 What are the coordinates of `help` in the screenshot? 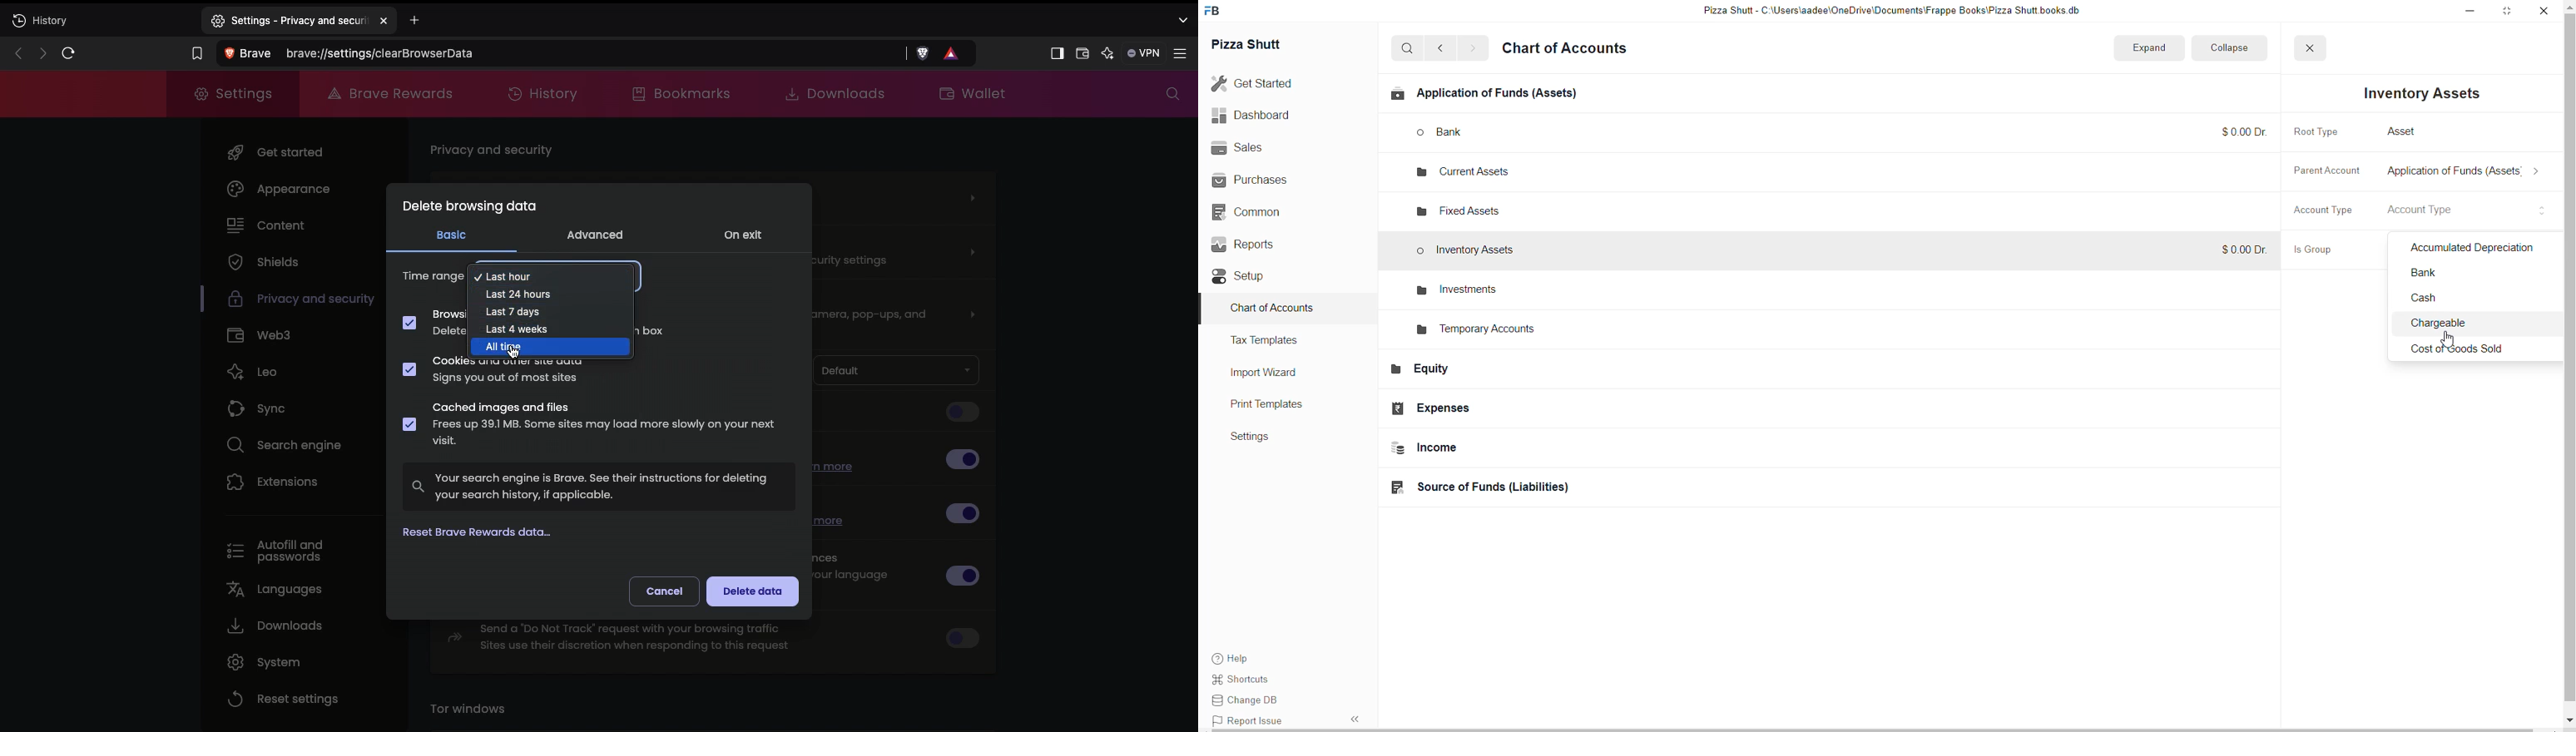 It's located at (1245, 658).